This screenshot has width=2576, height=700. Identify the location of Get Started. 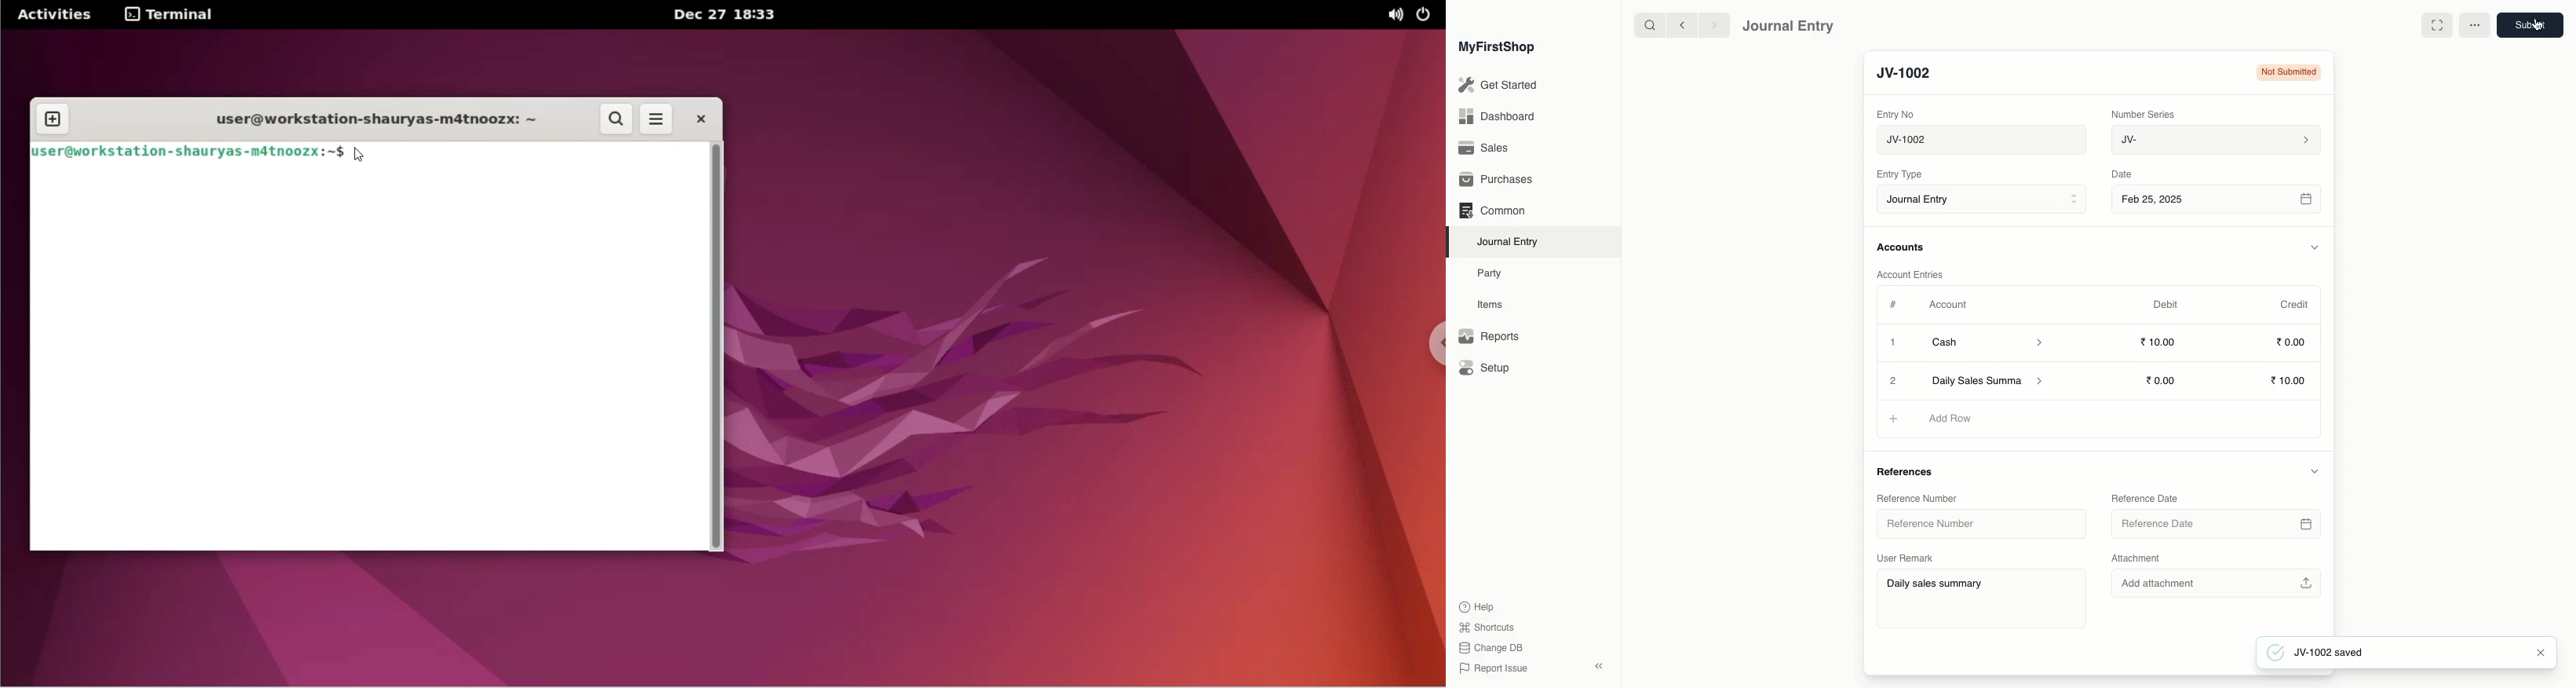
(1499, 86).